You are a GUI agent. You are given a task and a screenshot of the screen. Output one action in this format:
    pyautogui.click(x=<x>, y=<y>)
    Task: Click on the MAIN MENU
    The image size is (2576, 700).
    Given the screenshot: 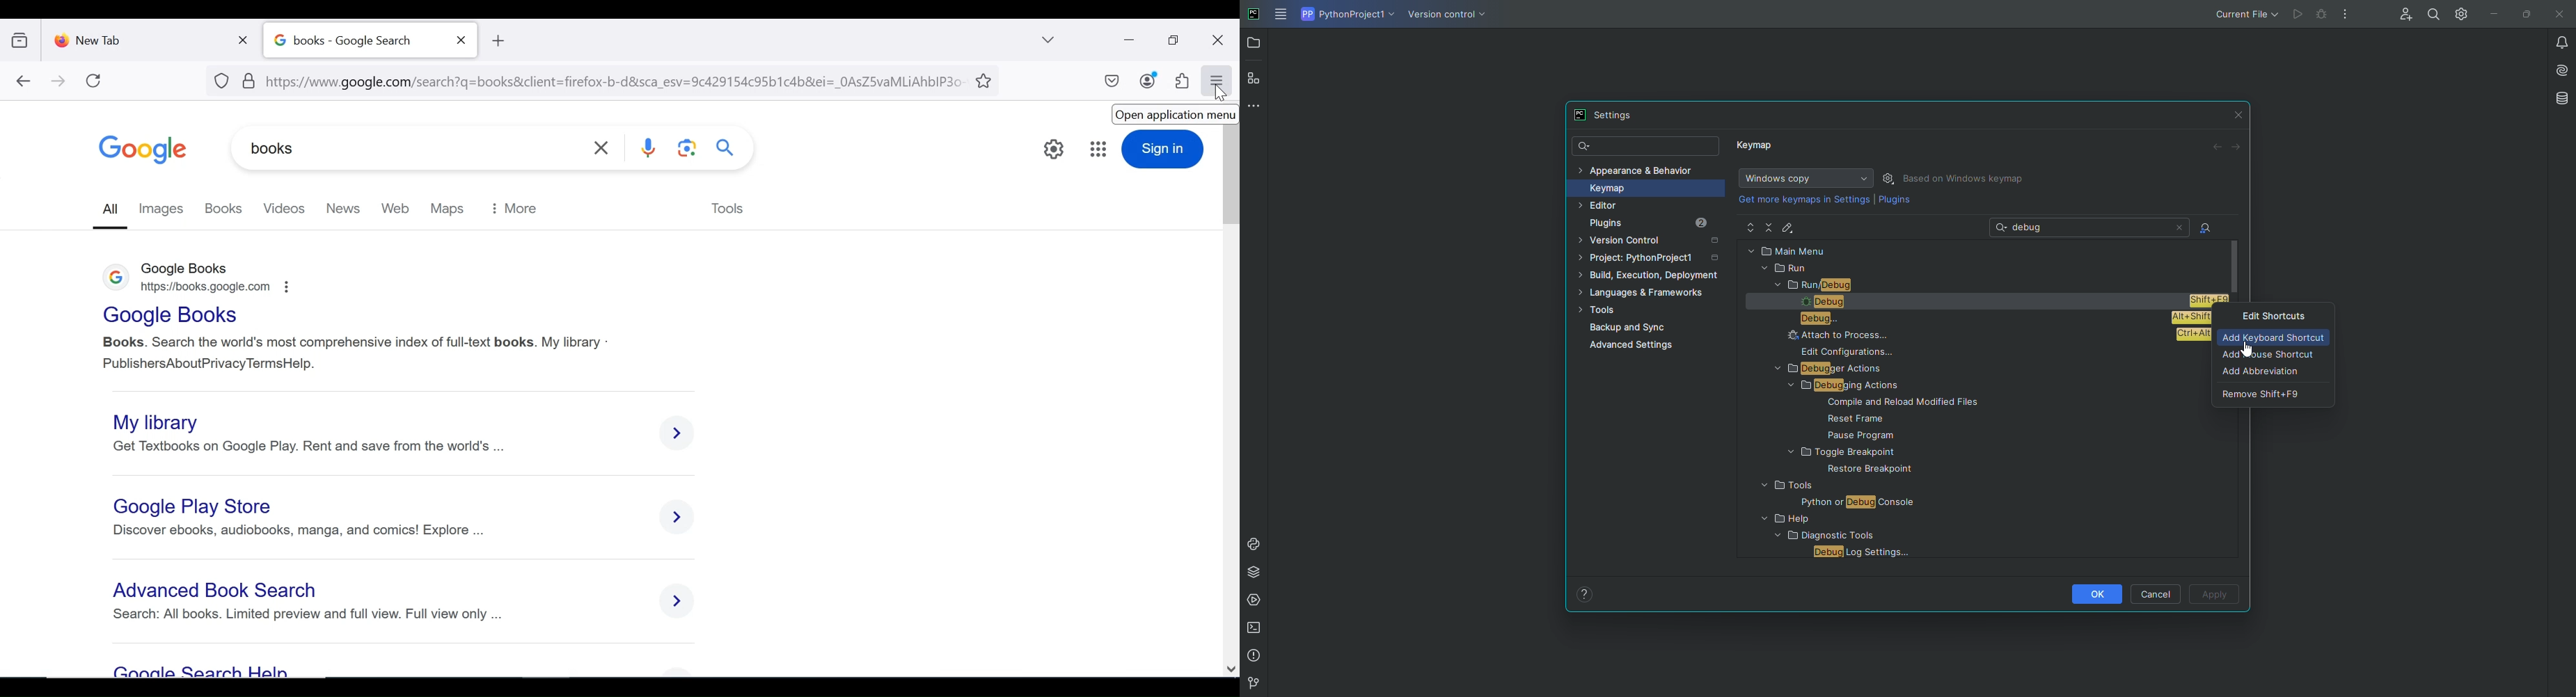 What is the action you would take?
    pyautogui.click(x=1985, y=250)
    